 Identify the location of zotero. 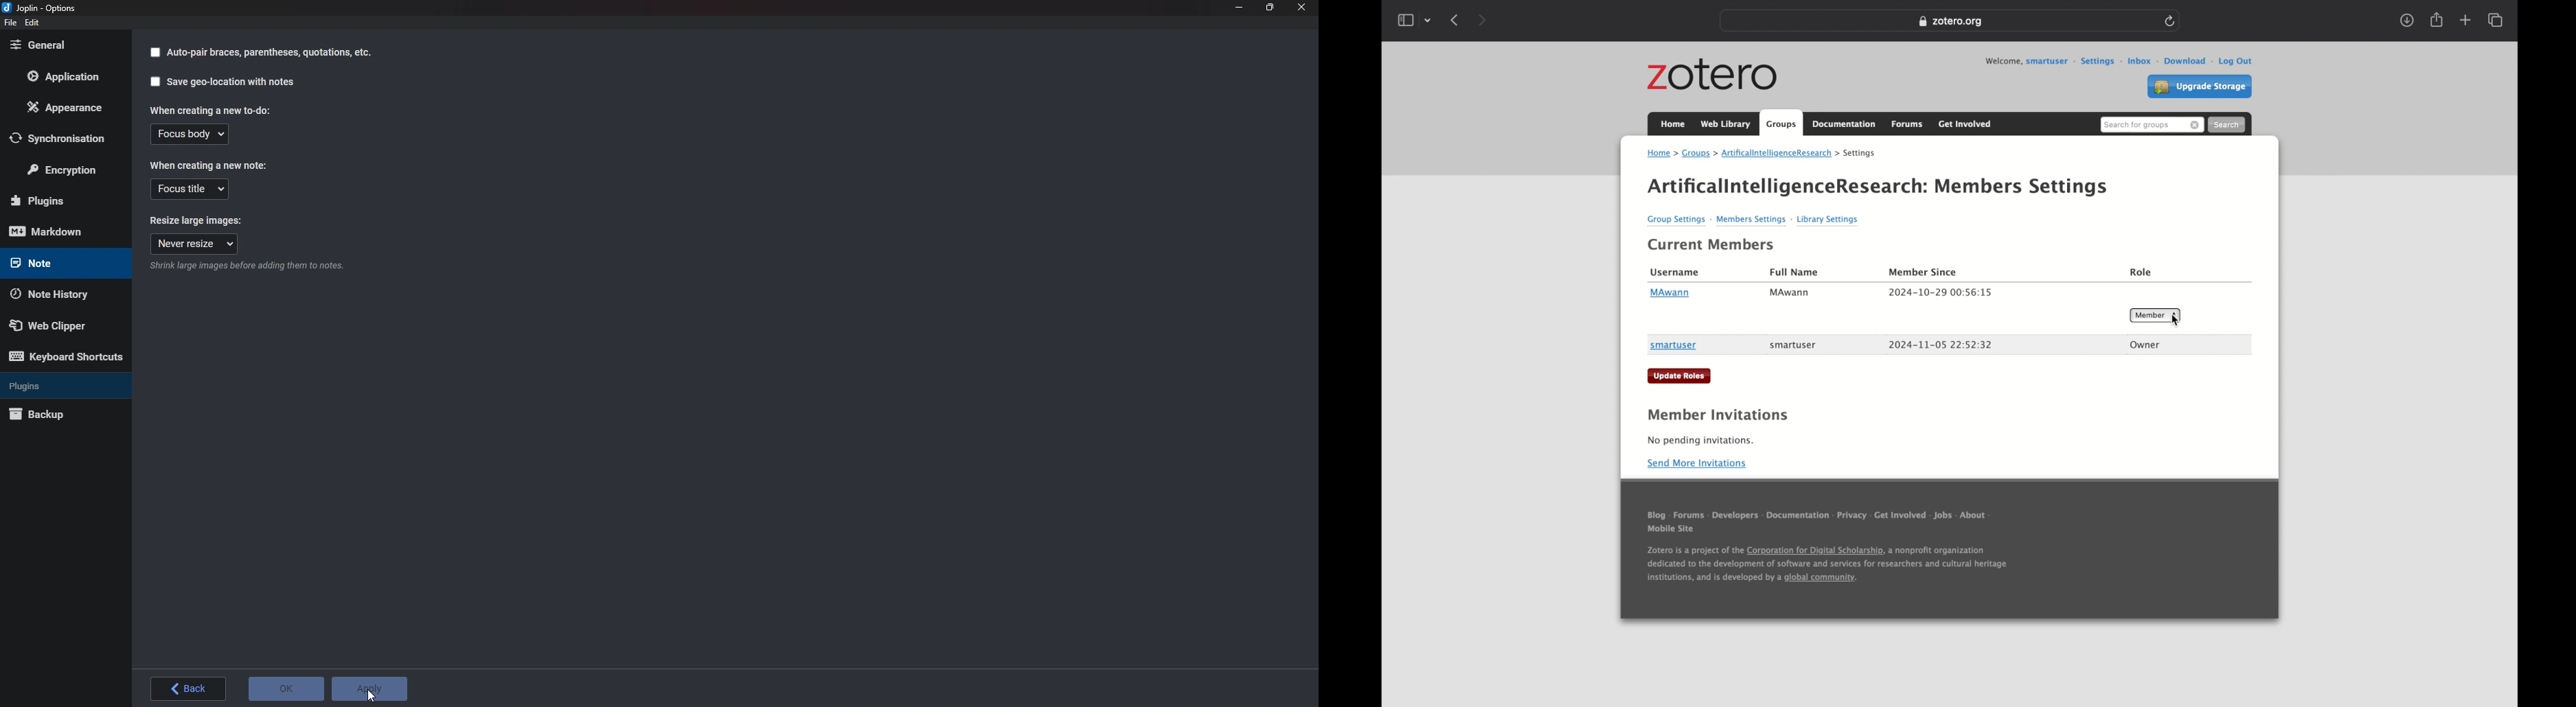
(1713, 75).